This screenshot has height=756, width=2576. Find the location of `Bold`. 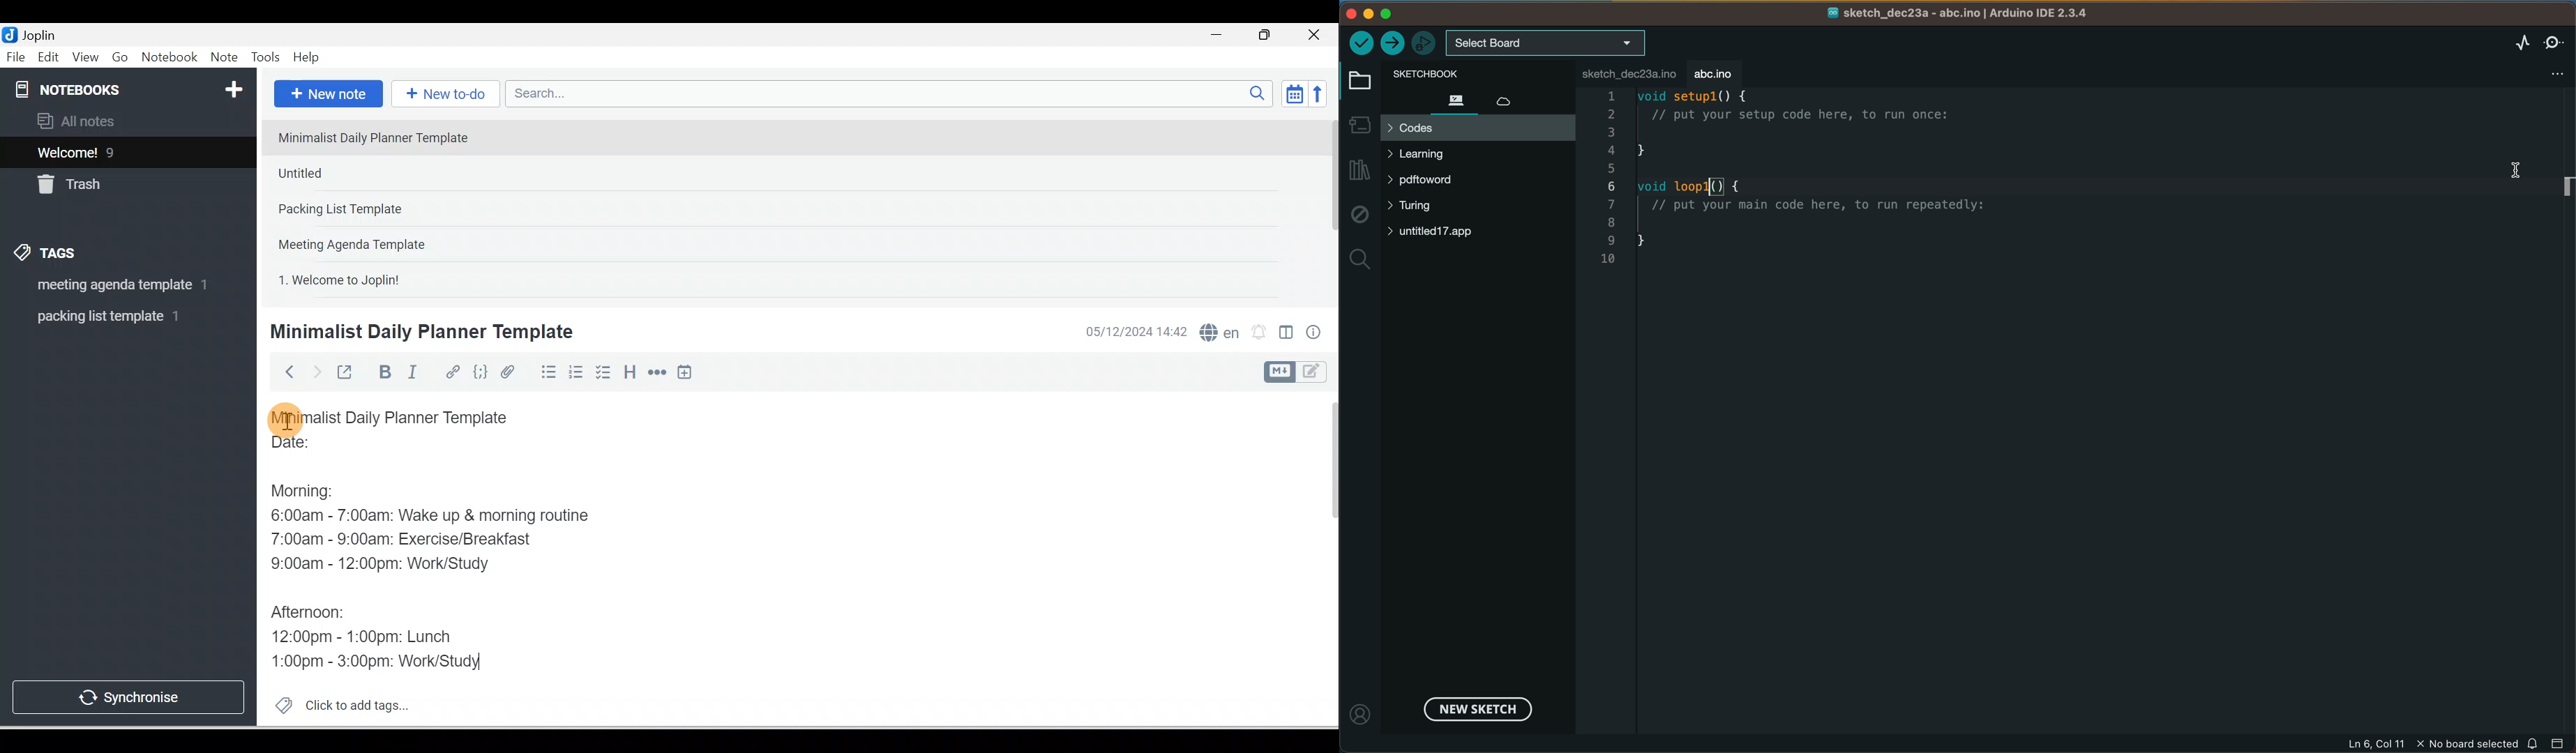

Bold is located at coordinates (383, 372).